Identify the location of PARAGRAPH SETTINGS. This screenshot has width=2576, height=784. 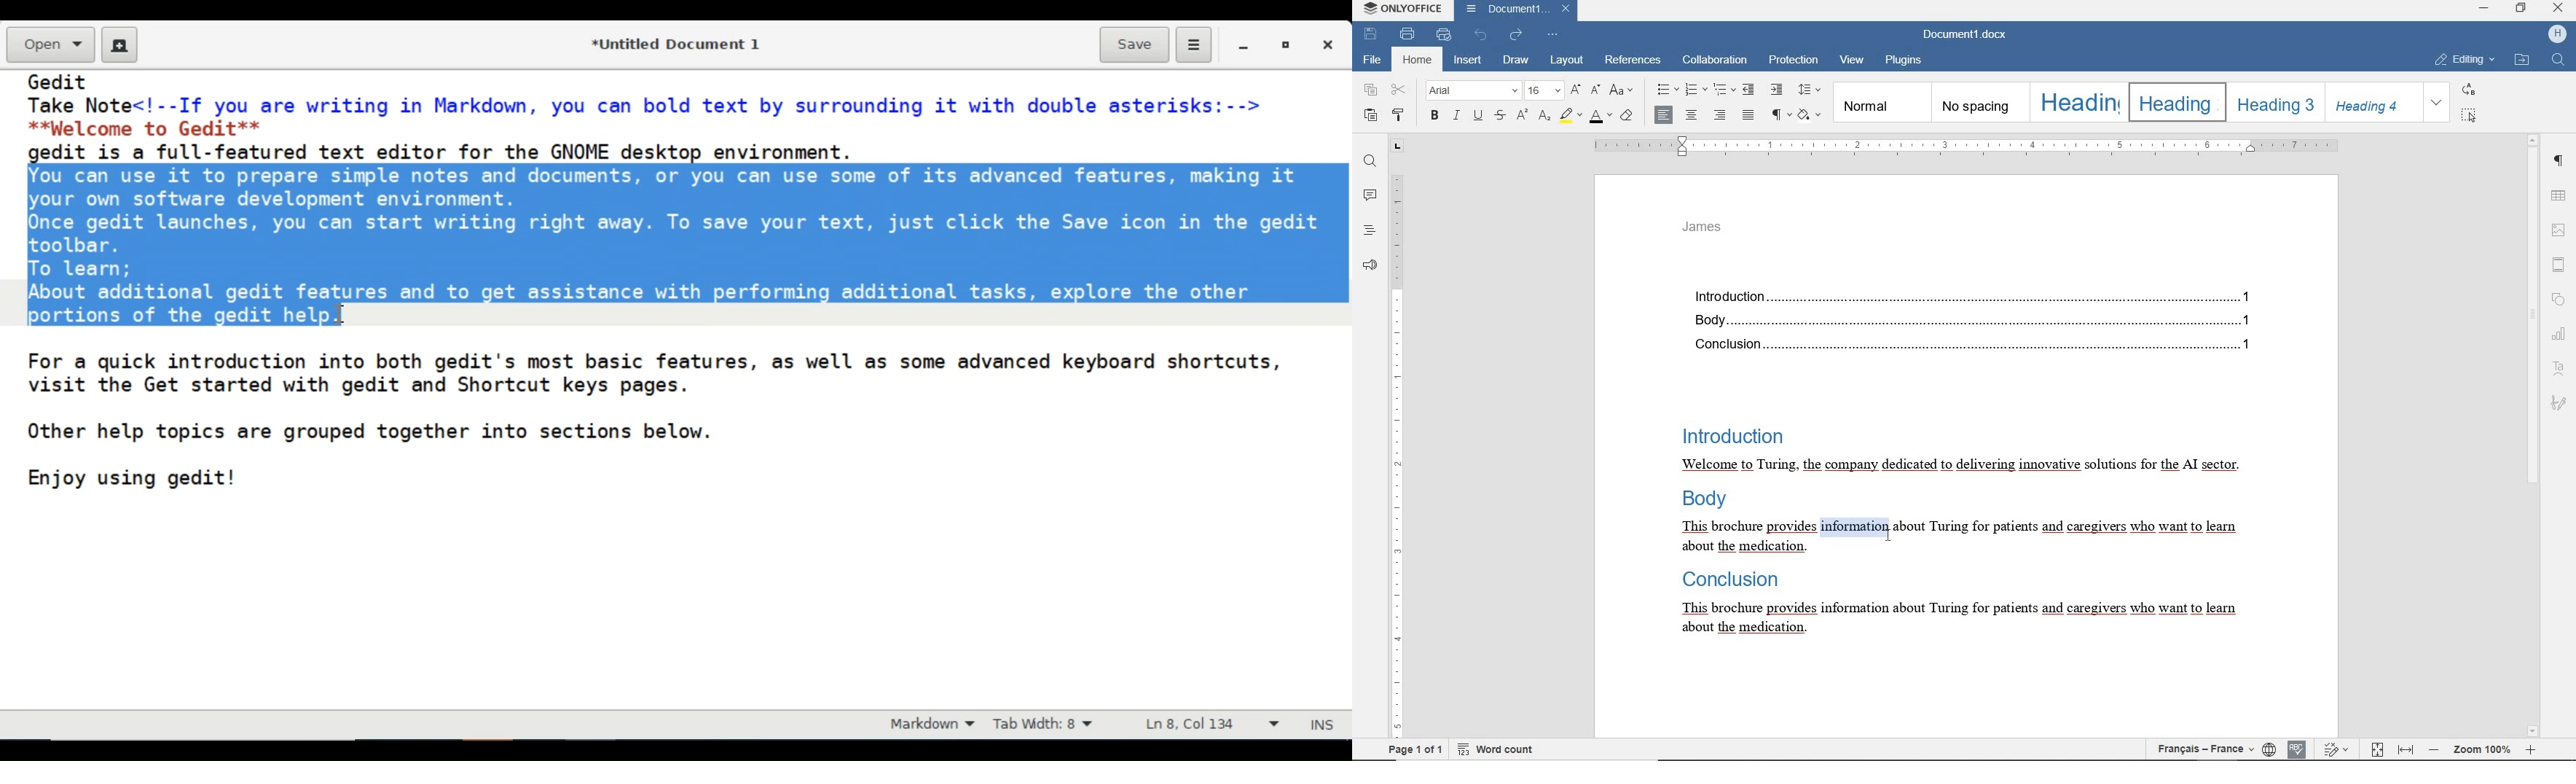
(2560, 160).